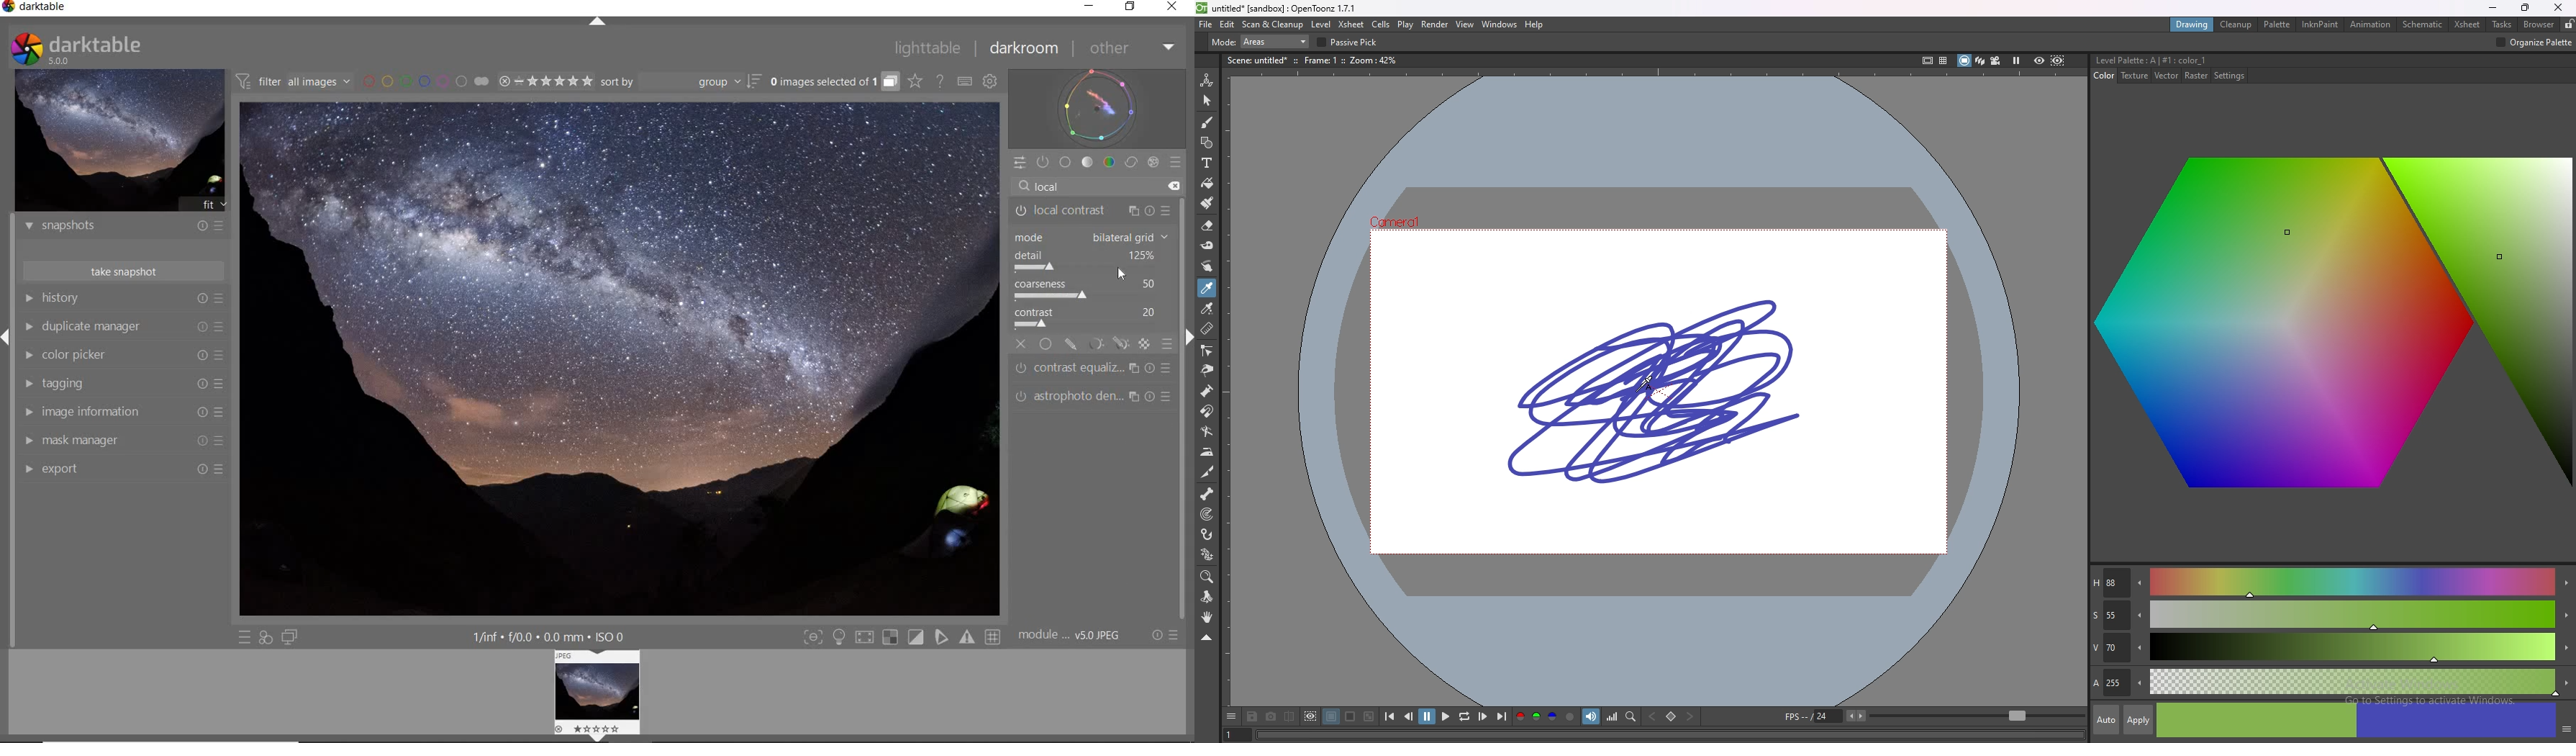 This screenshot has height=756, width=2576. What do you see at coordinates (83, 438) in the screenshot?
I see `mask manager` at bounding box center [83, 438].